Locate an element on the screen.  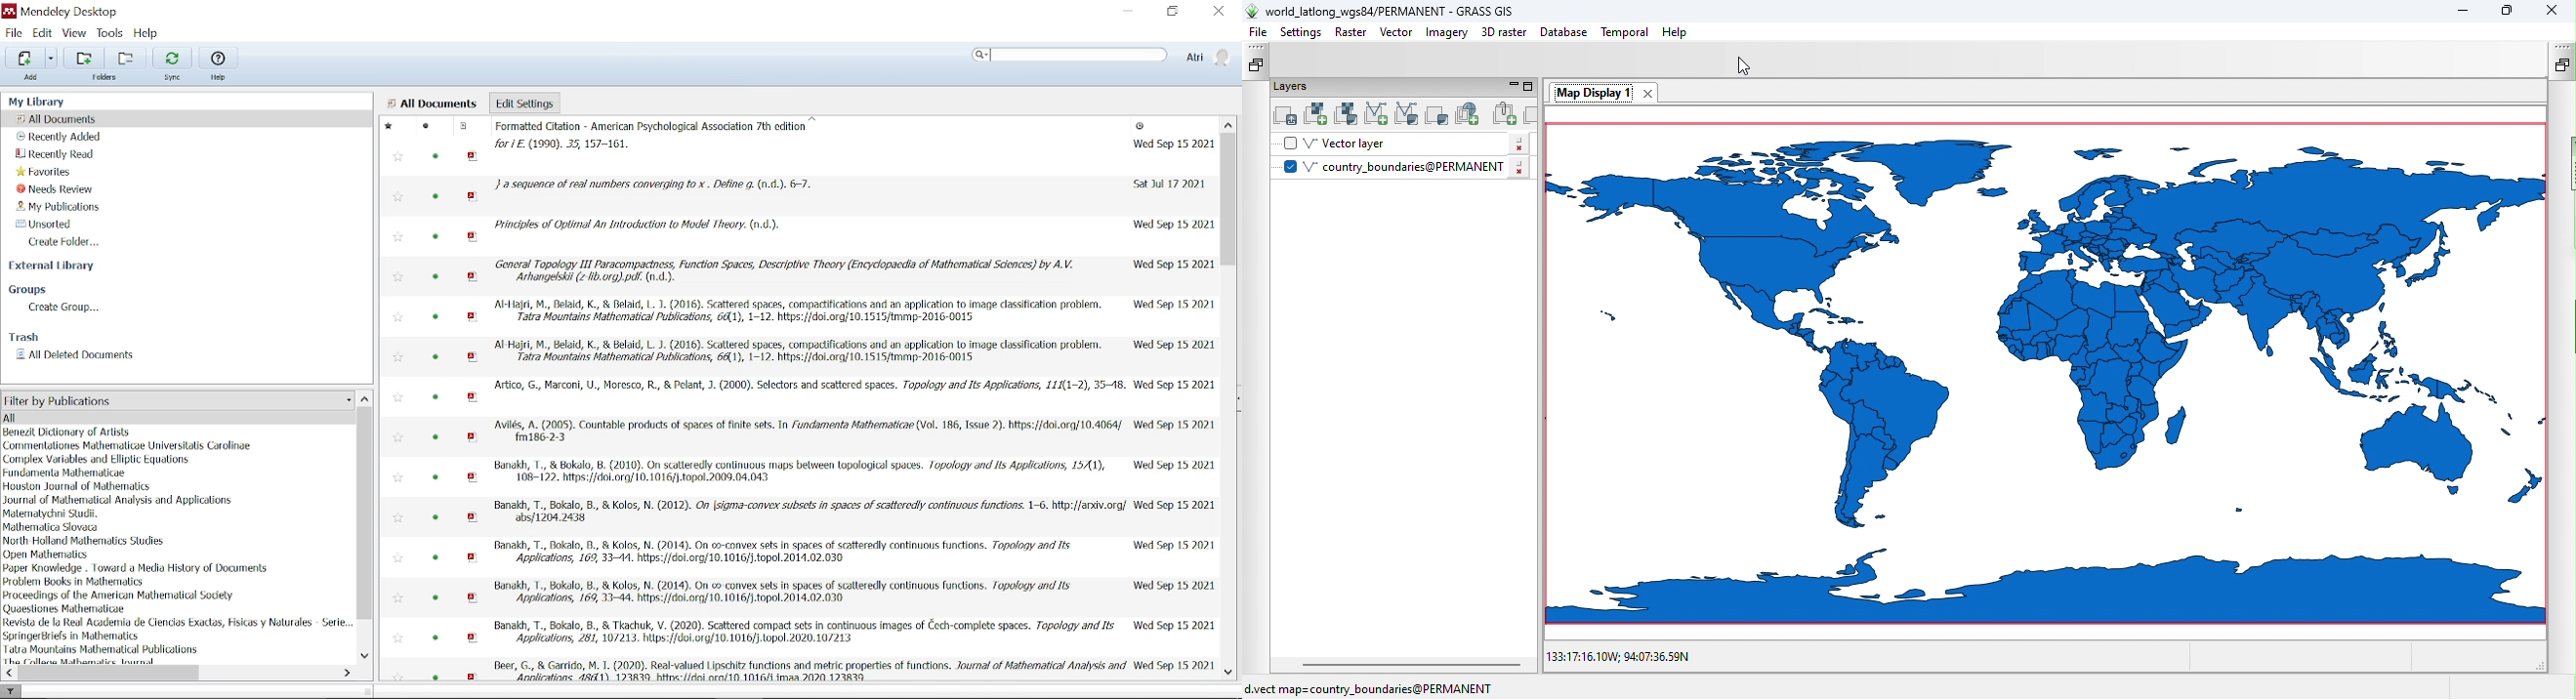
status is located at coordinates (435, 439).